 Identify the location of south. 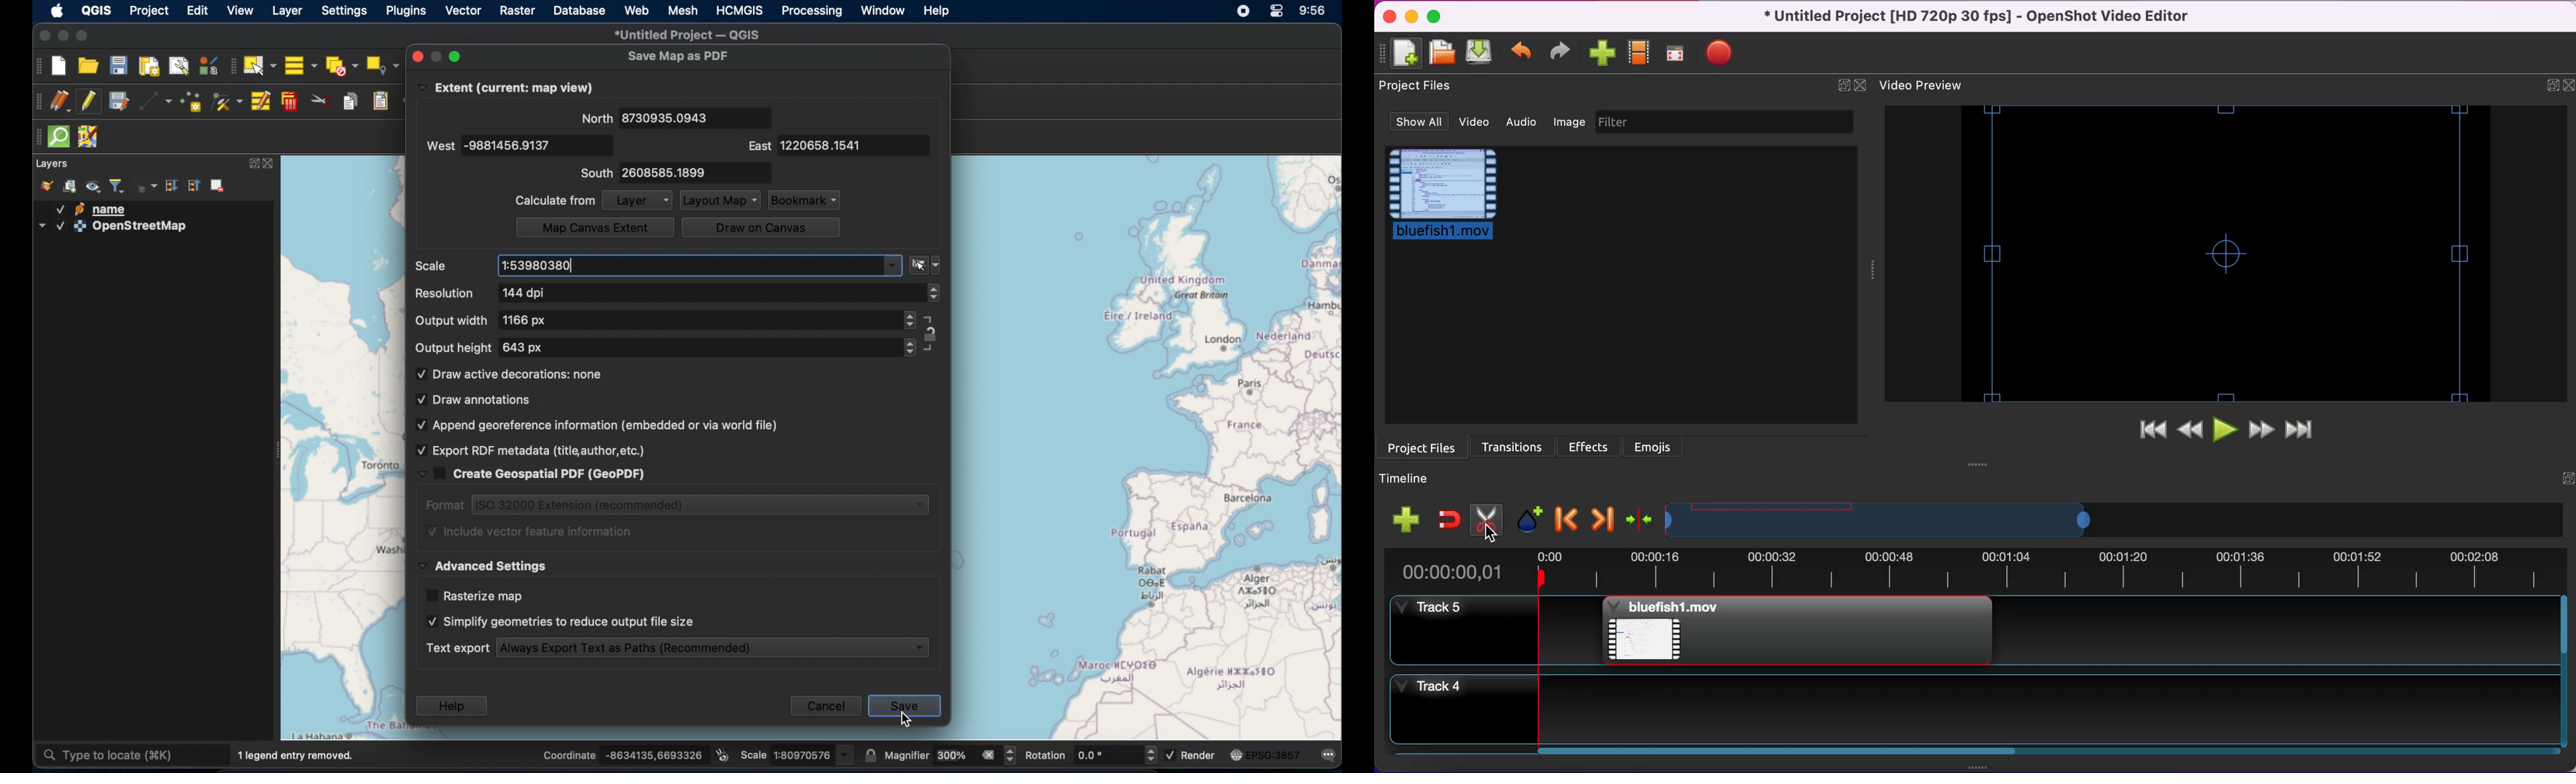
(595, 172).